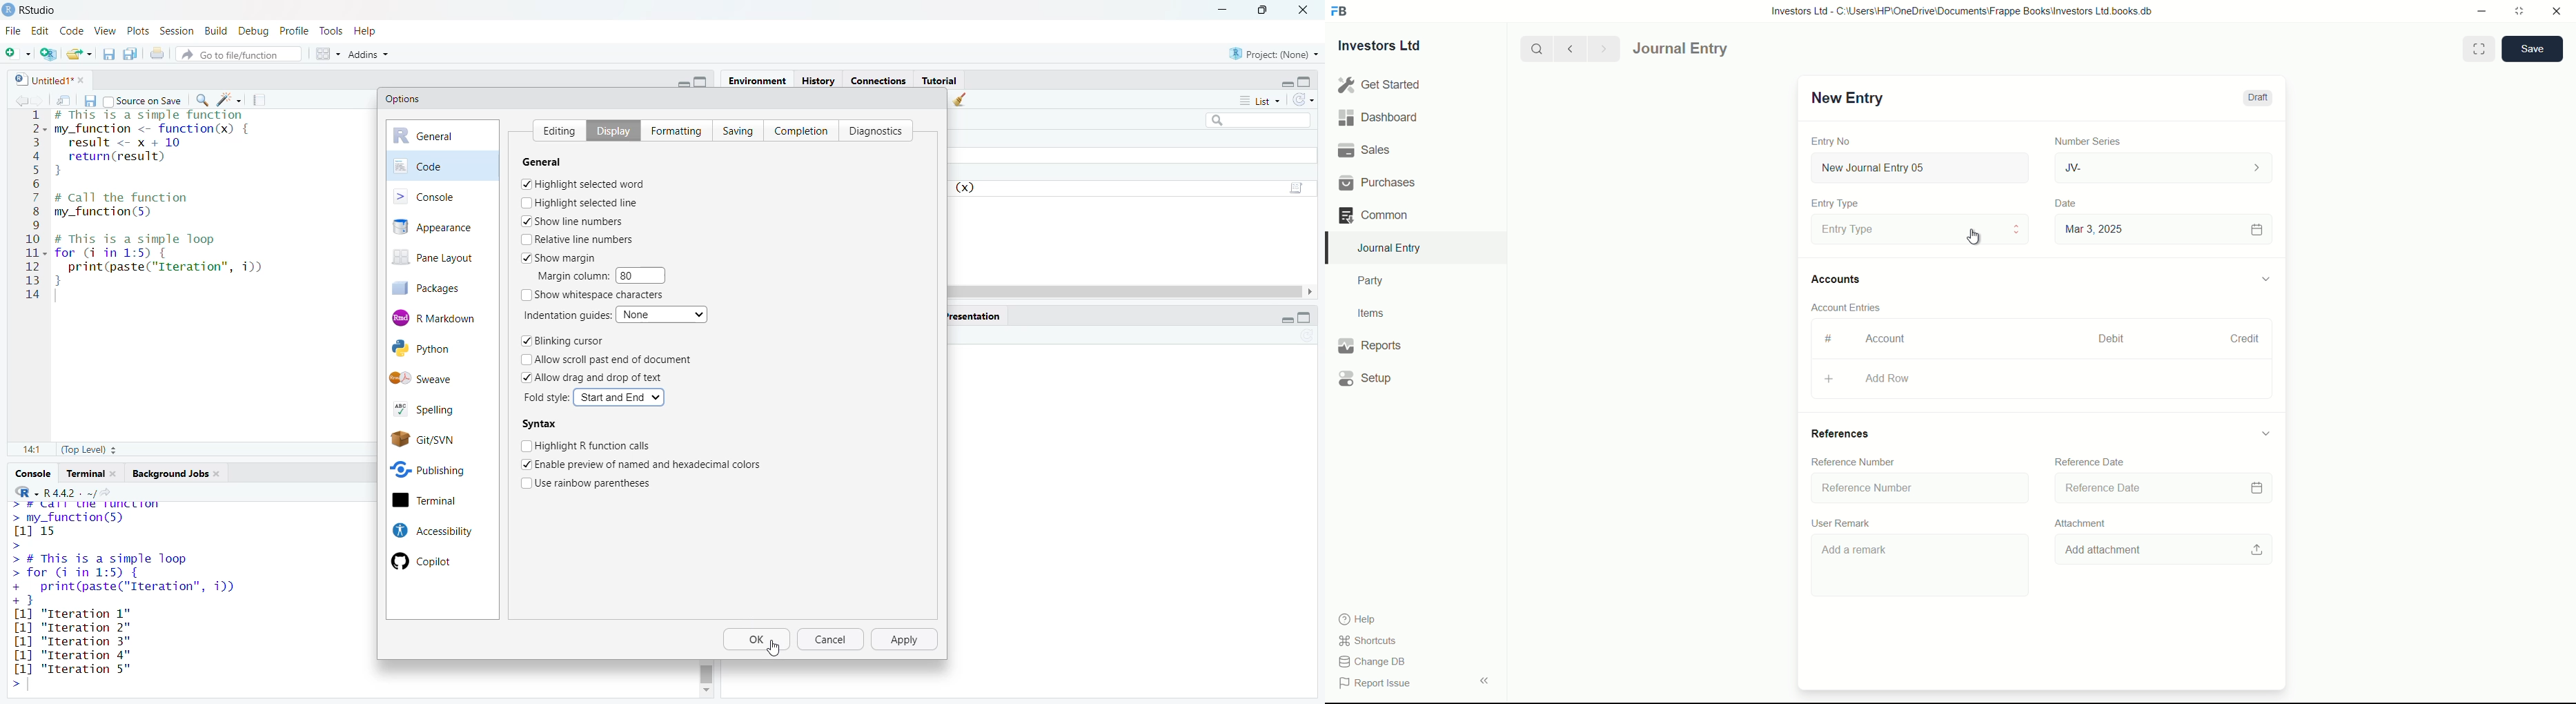  What do you see at coordinates (439, 468) in the screenshot?
I see `Publishing` at bounding box center [439, 468].